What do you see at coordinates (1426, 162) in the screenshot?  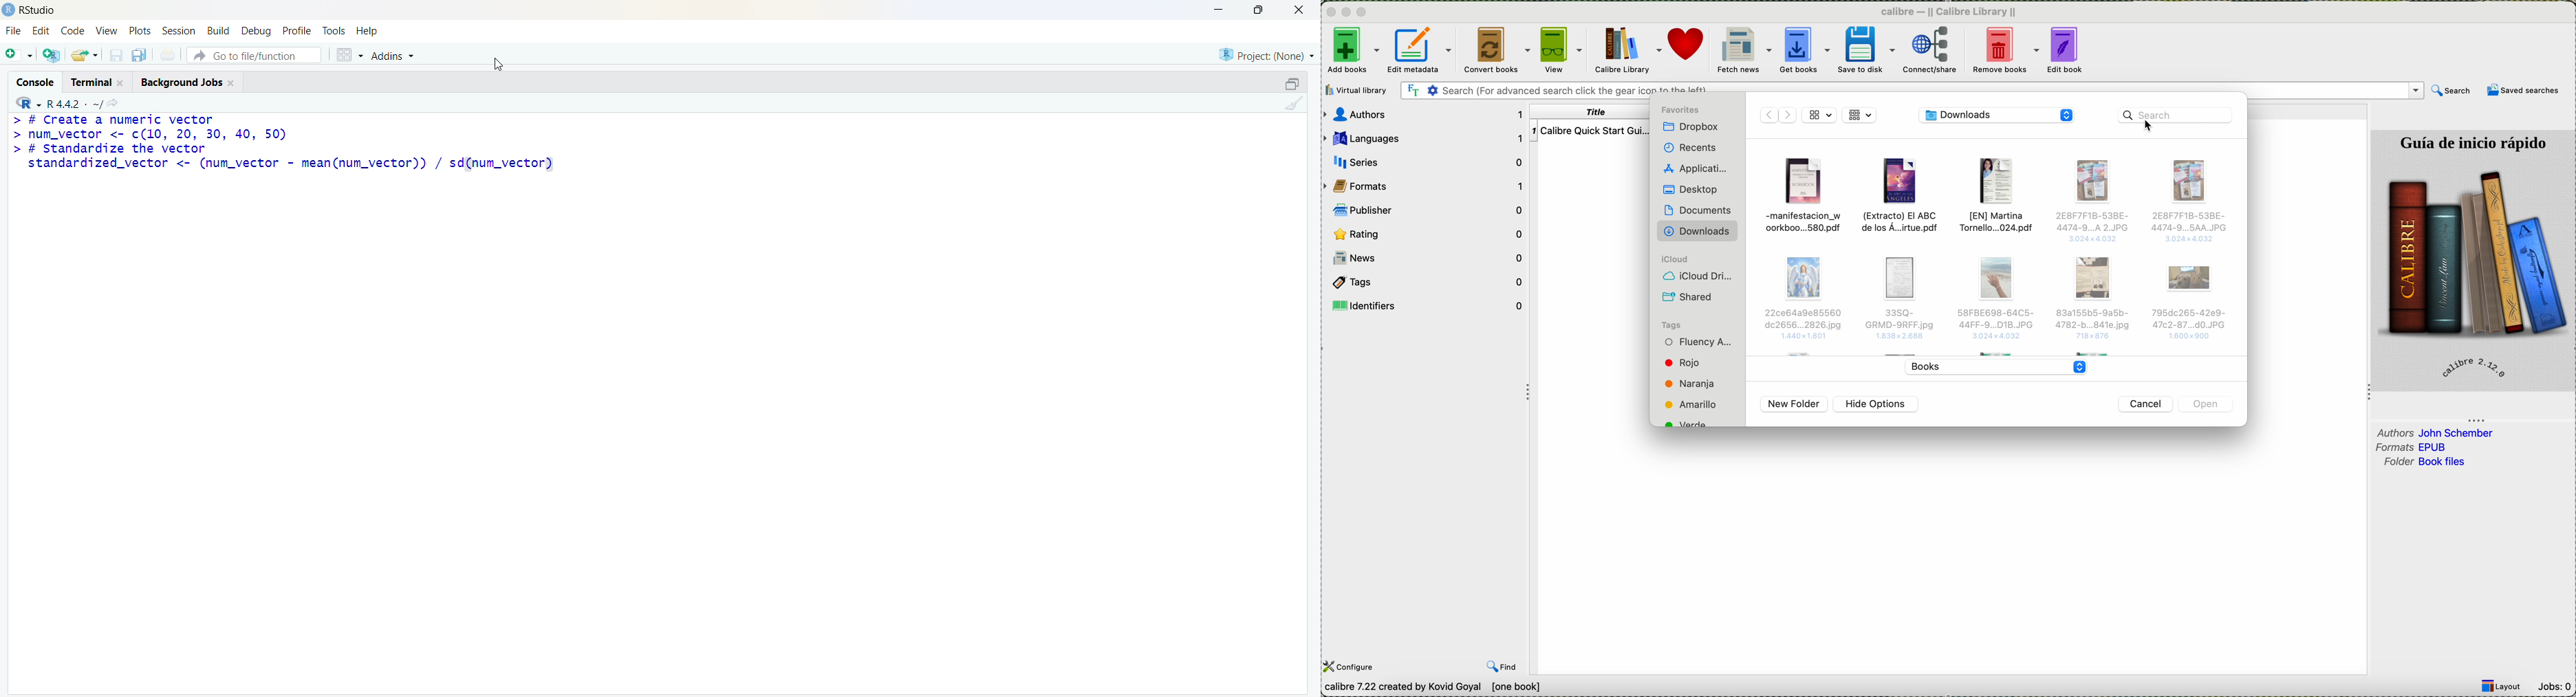 I see `series` at bounding box center [1426, 162].